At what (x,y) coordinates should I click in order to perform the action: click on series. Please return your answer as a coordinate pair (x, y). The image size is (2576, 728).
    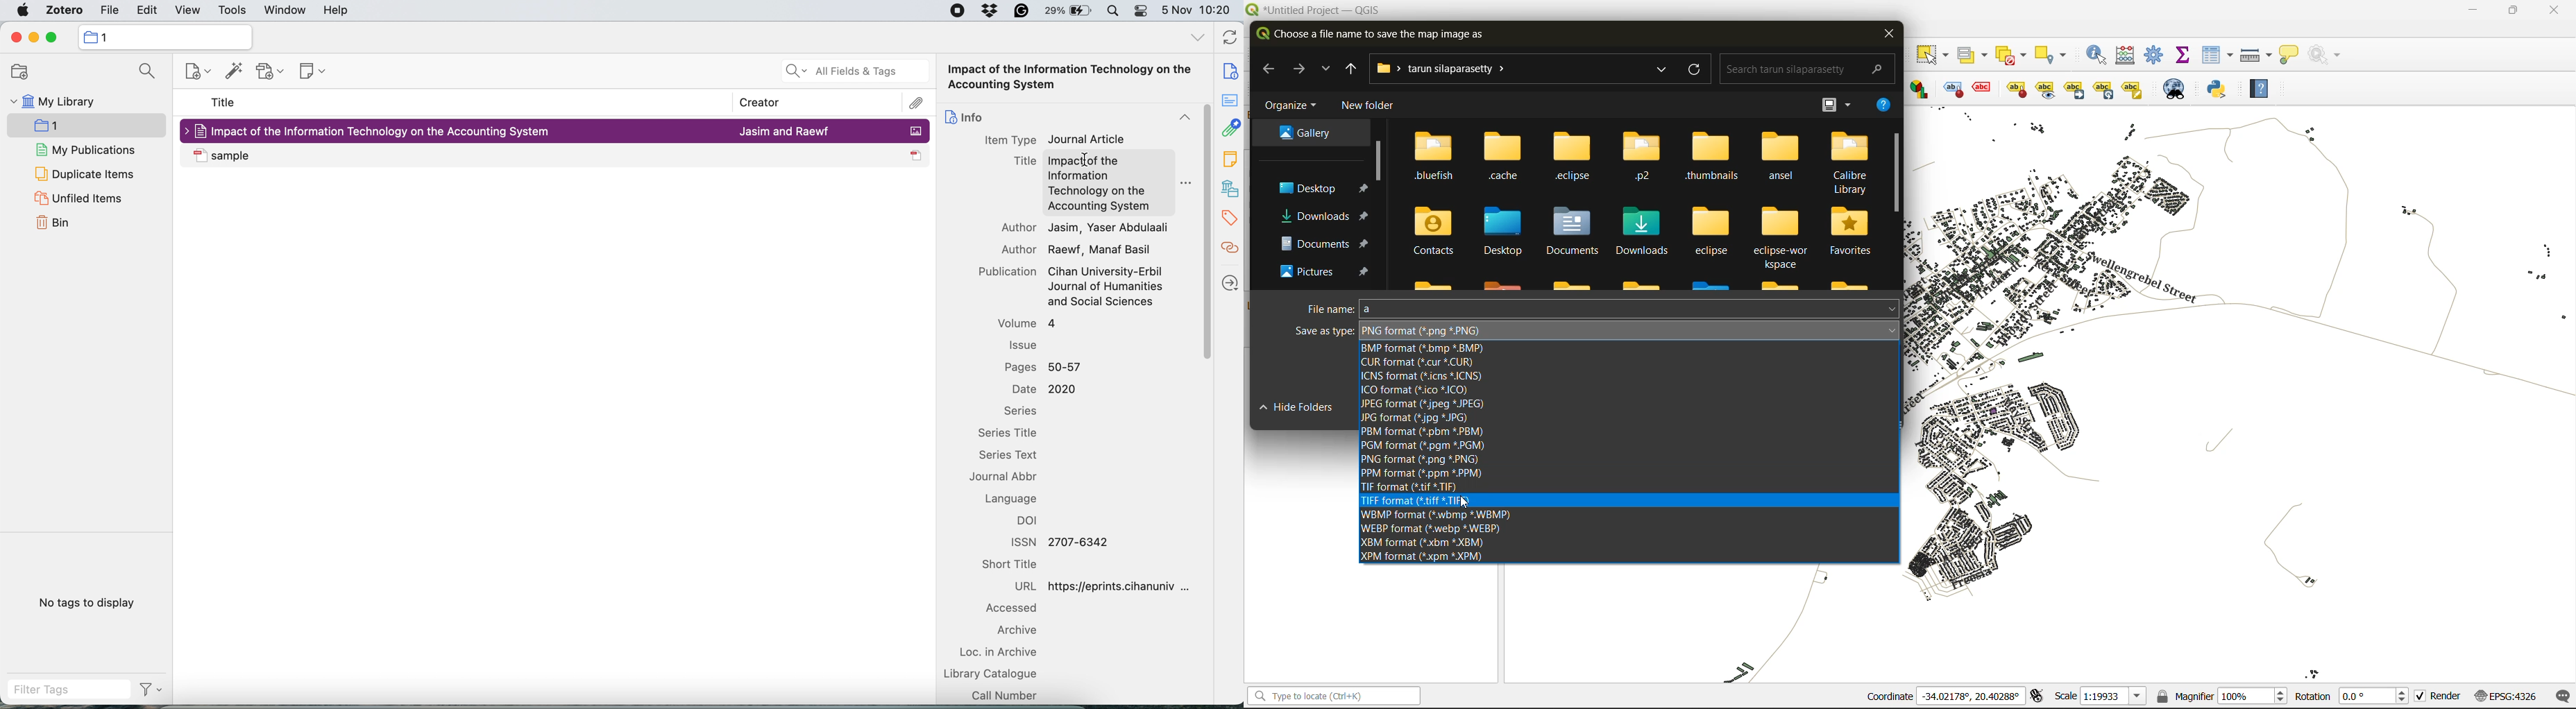
    Looking at the image, I should click on (1021, 412).